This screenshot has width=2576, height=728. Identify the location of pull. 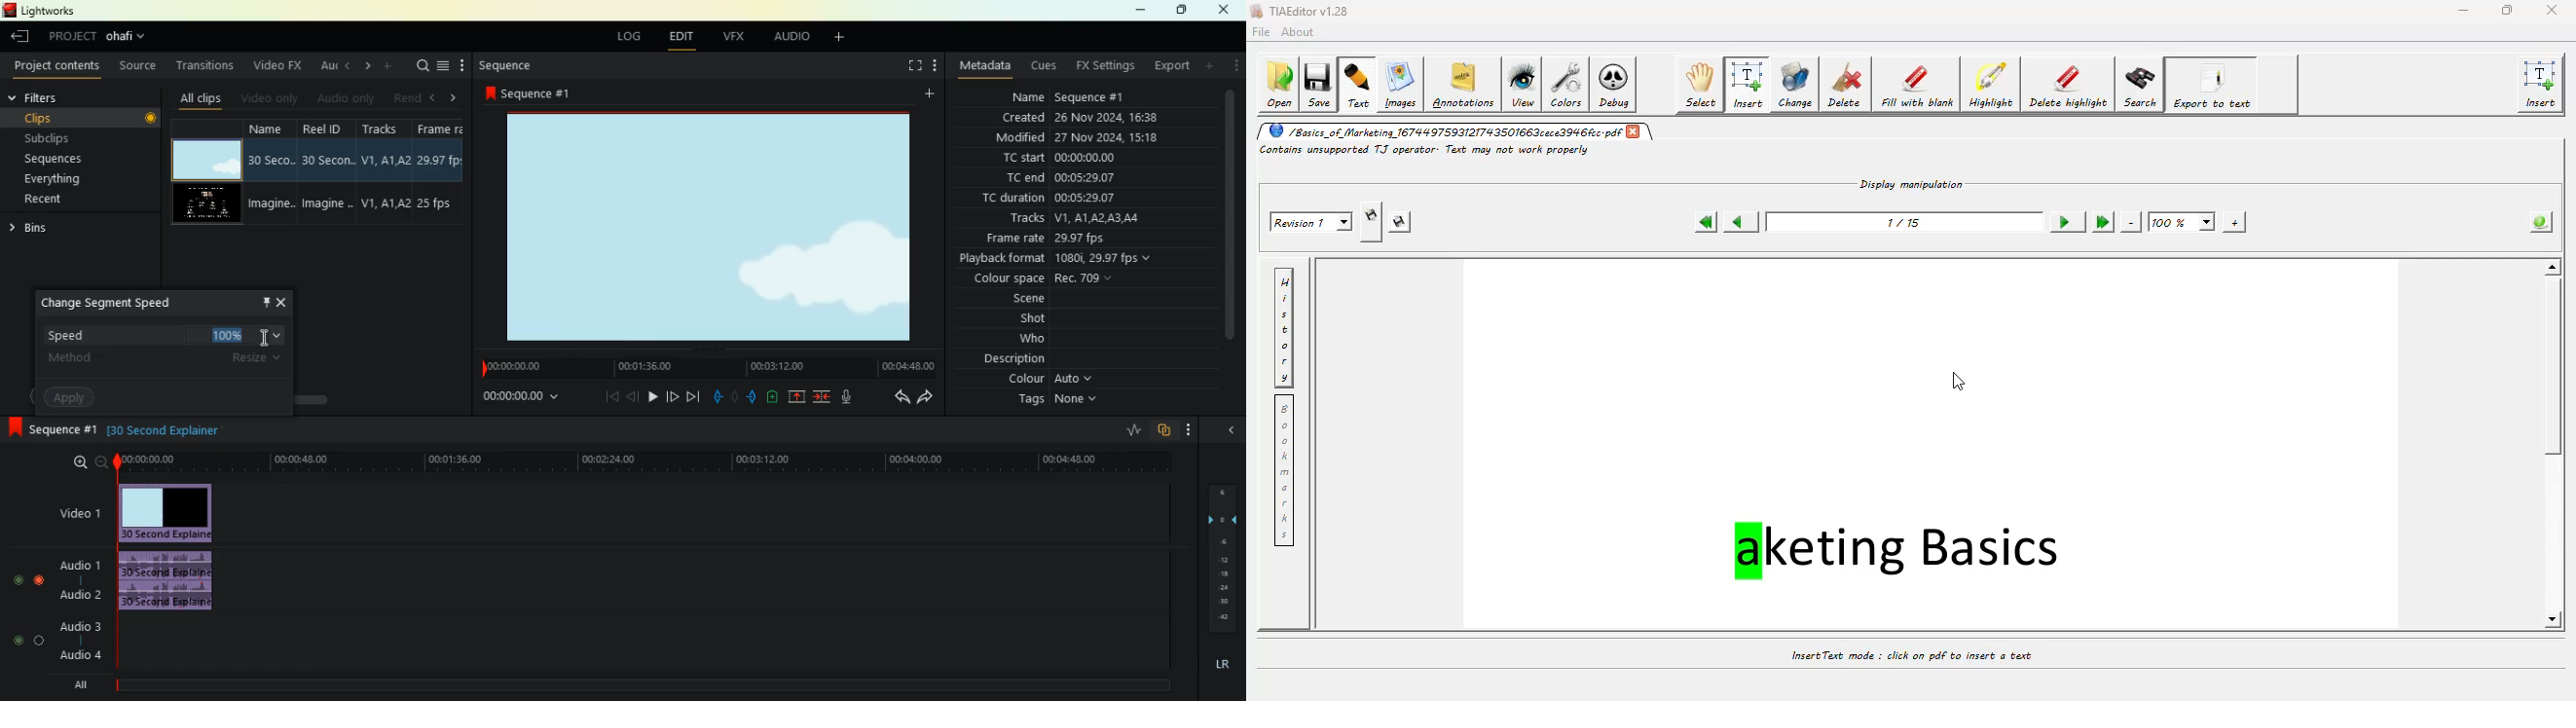
(715, 397).